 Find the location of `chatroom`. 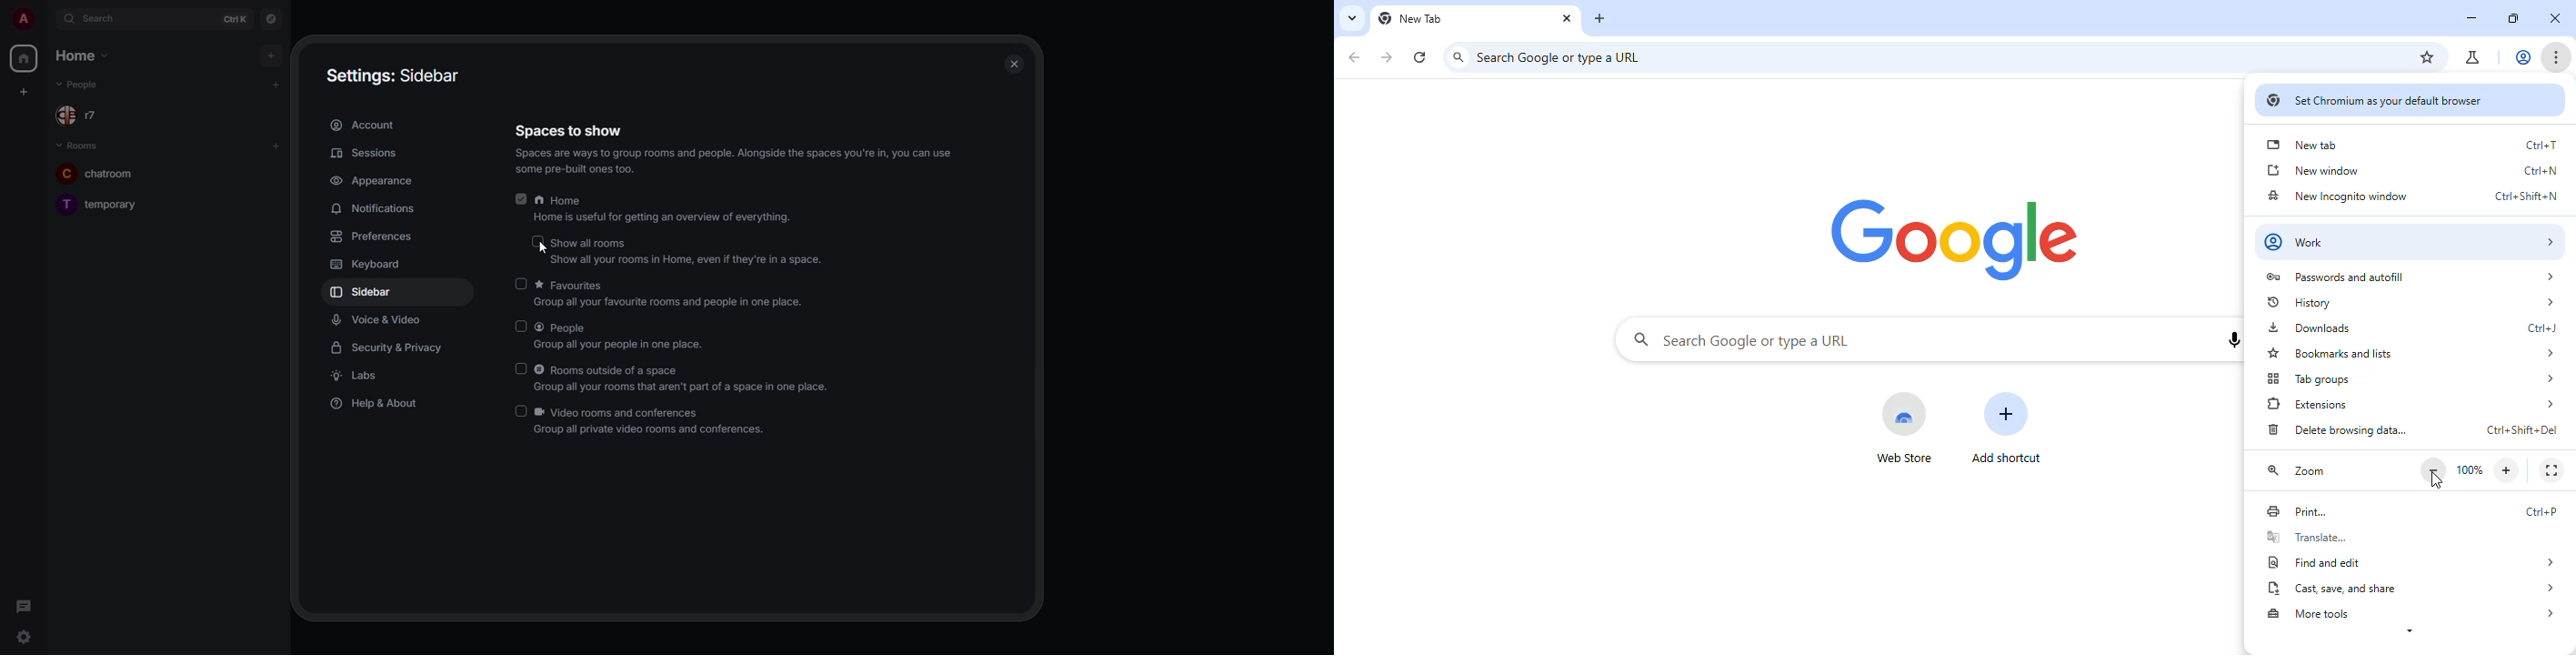

chatroom is located at coordinates (111, 172).